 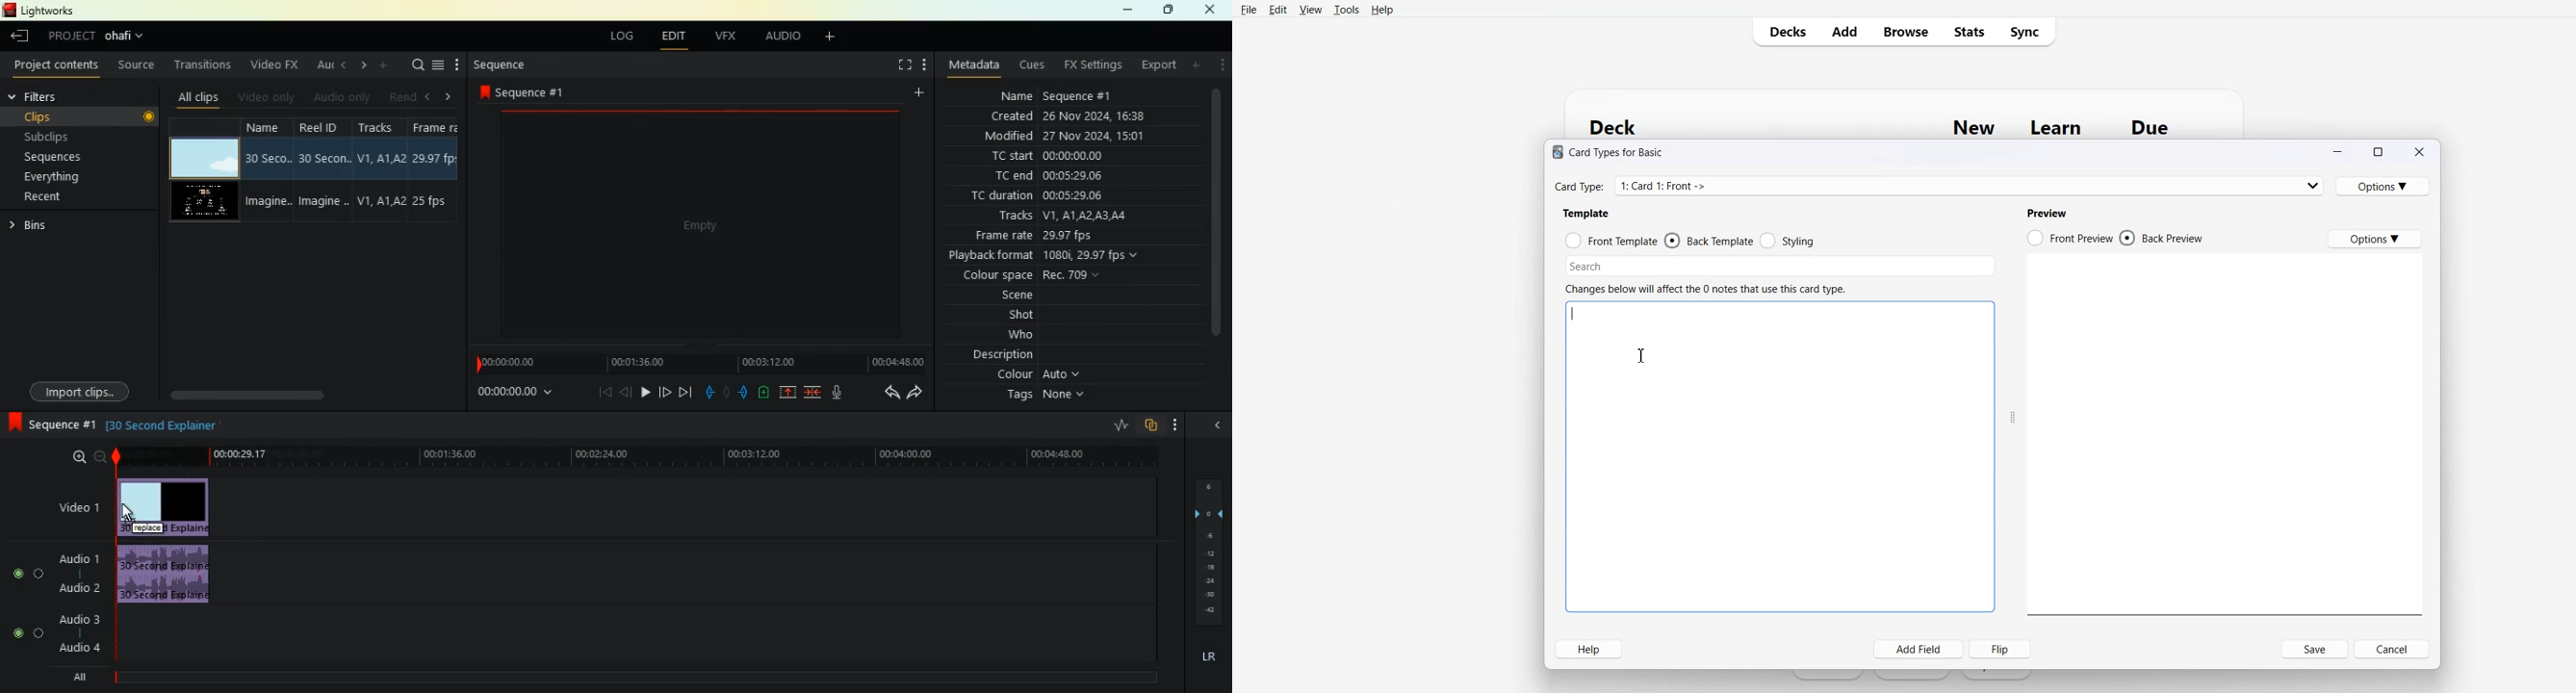 What do you see at coordinates (2027, 31) in the screenshot?
I see `Sync` at bounding box center [2027, 31].